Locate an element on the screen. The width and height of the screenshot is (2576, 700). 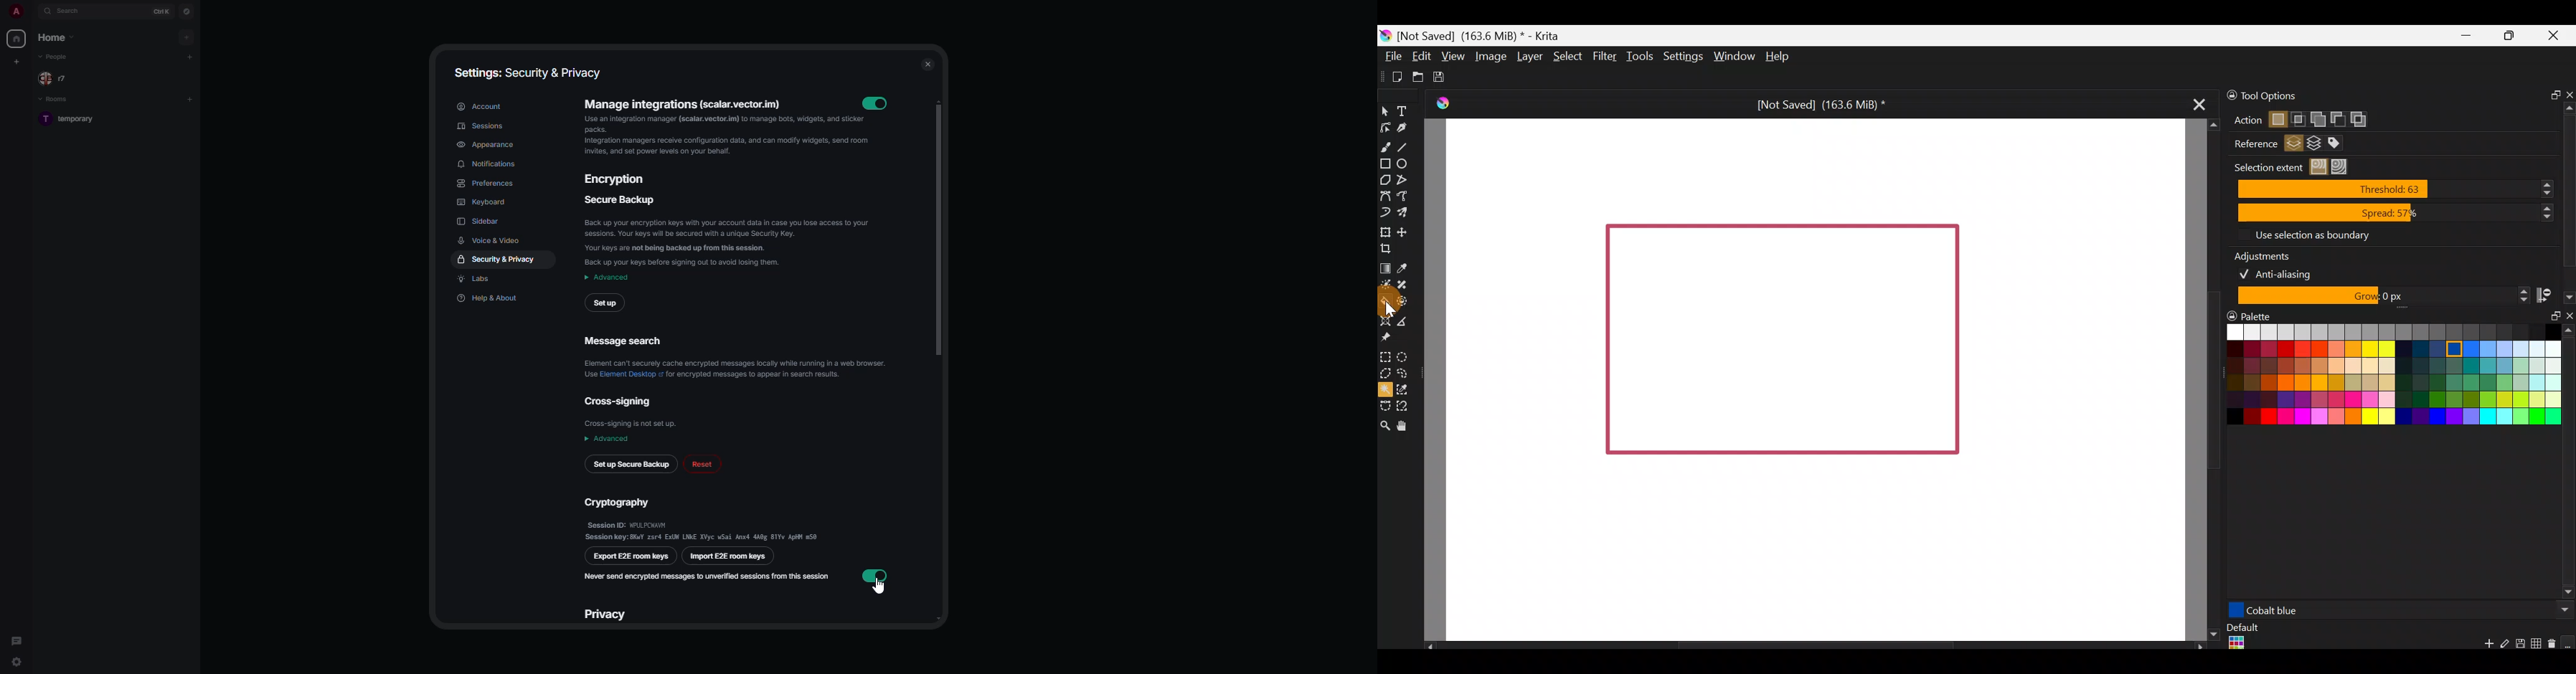
advanced is located at coordinates (607, 440).